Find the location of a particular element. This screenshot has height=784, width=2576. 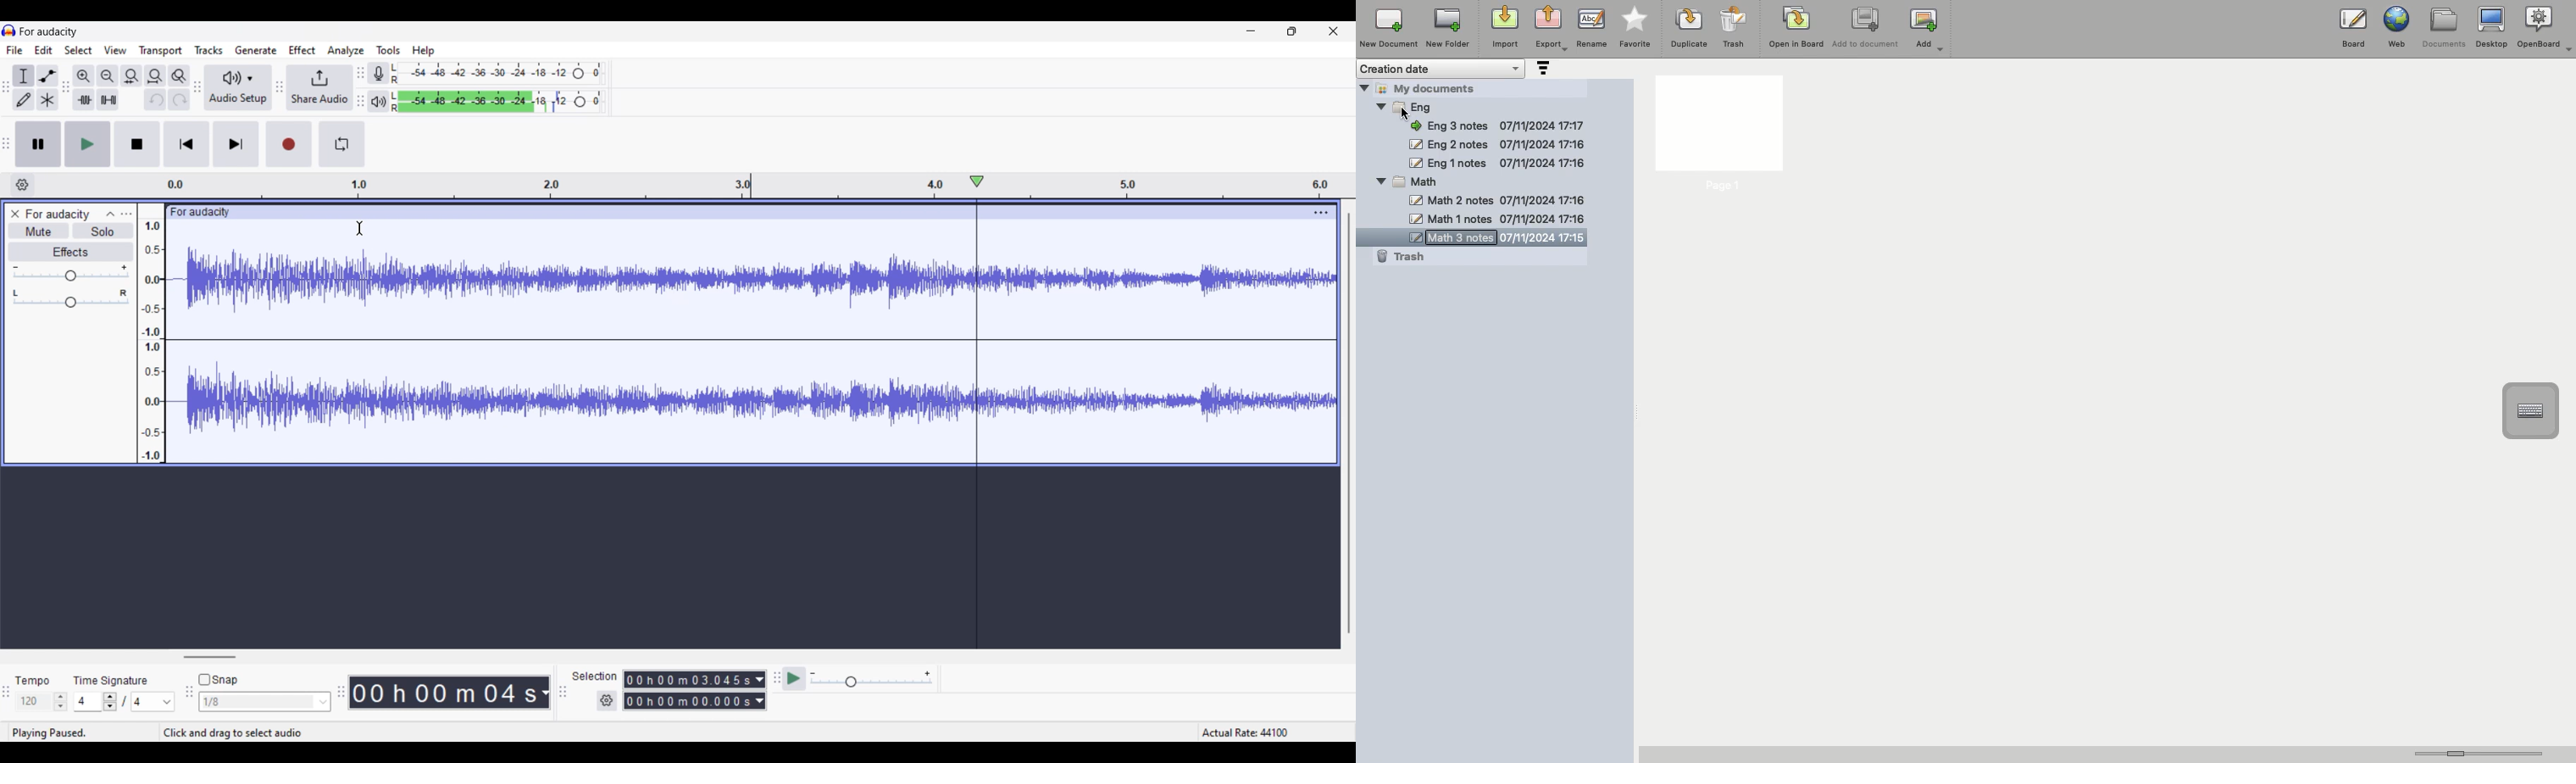

Add to document is located at coordinates (1867, 29).